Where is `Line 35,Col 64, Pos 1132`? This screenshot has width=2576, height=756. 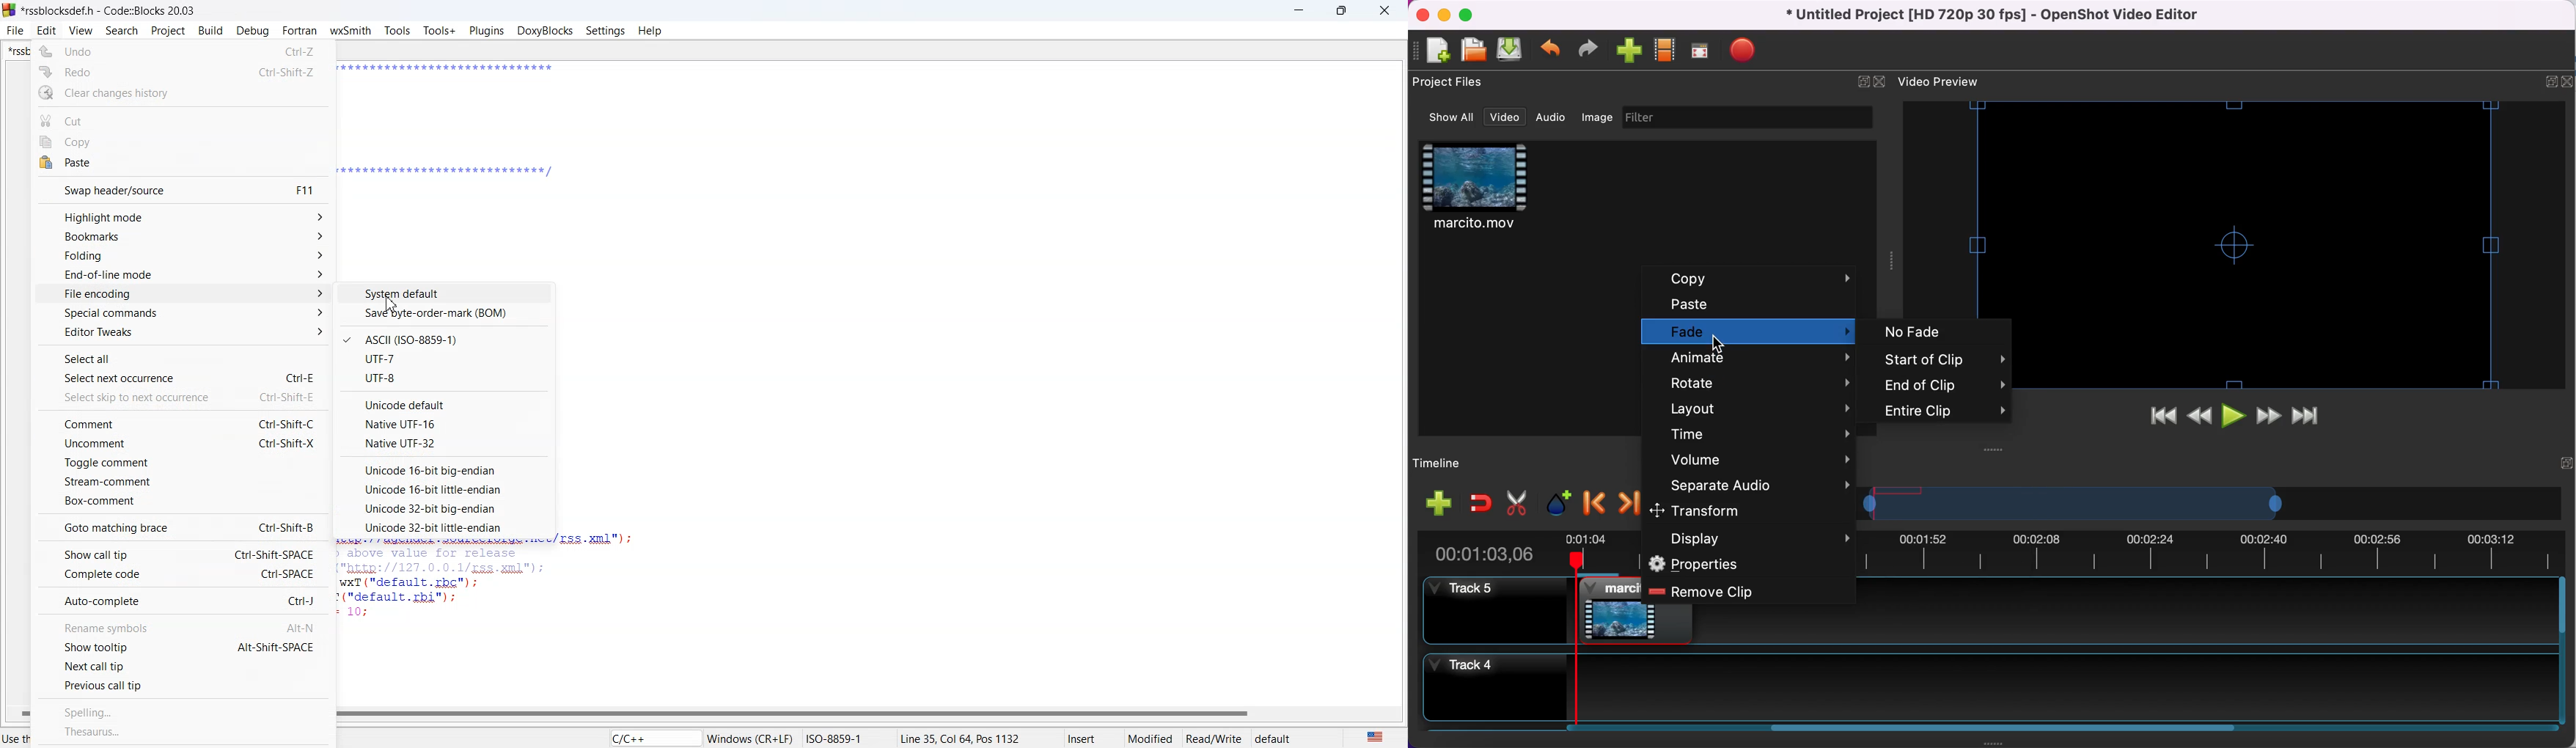
Line 35,Col 64, Pos 1132 is located at coordinates (981, 737).